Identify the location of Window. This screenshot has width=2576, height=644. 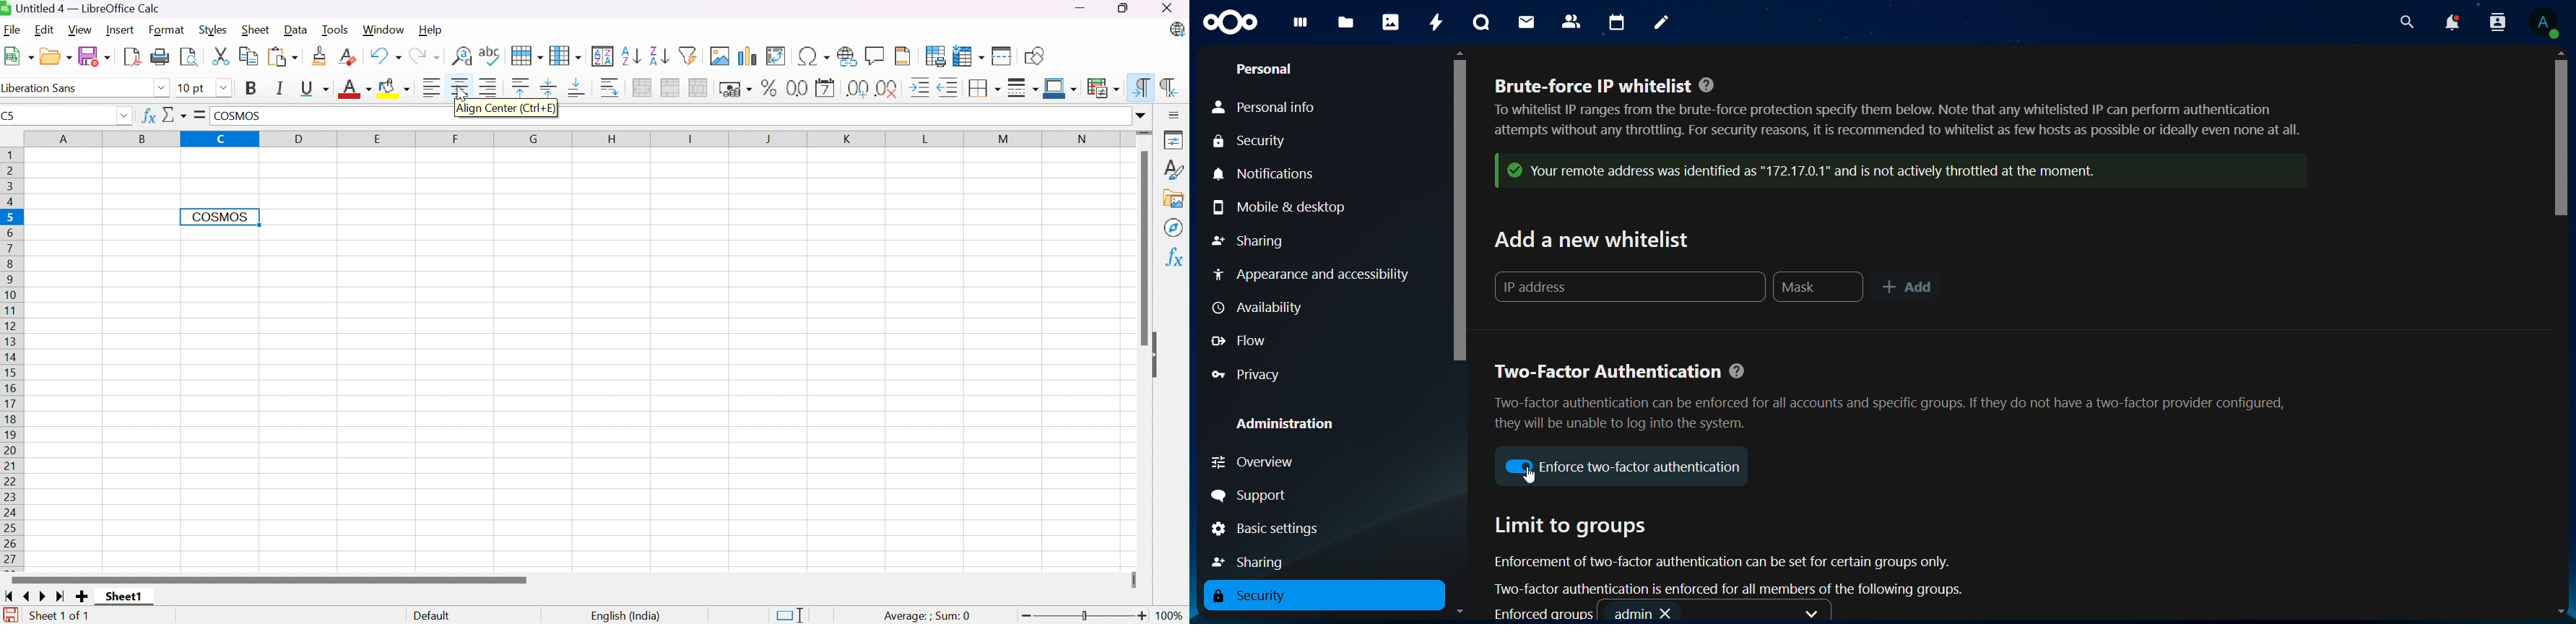
(384, 30).